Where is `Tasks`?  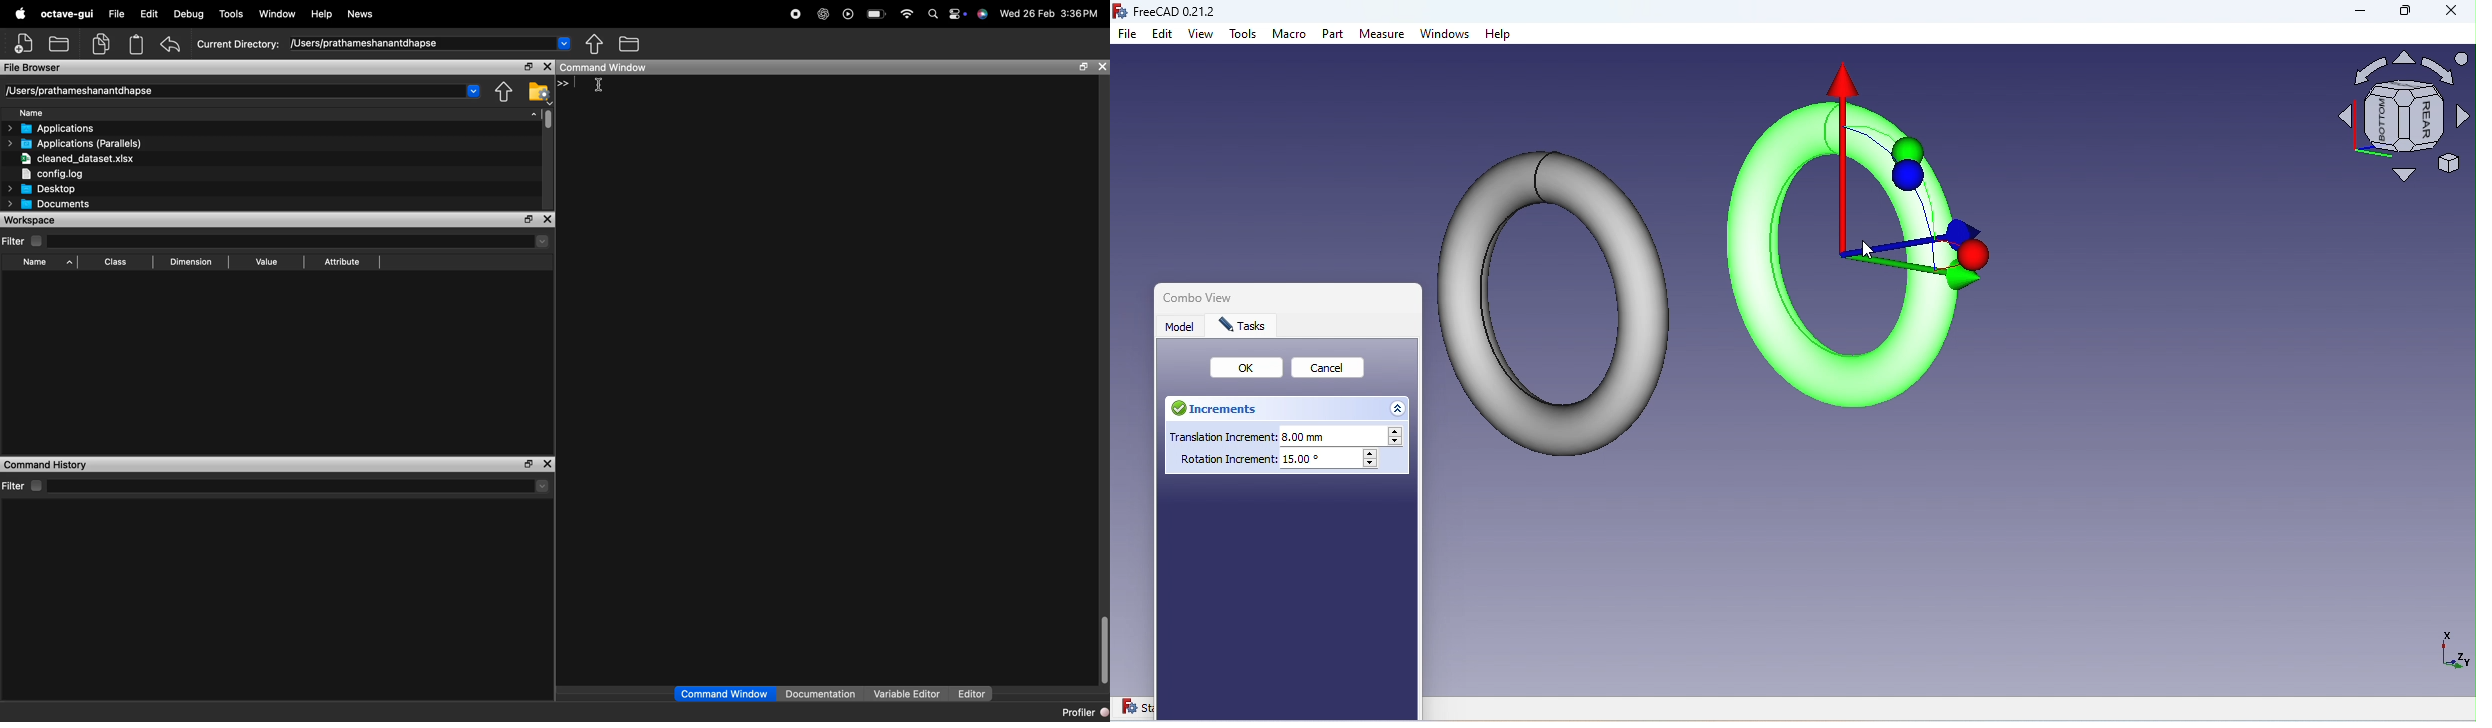 Tasks is located at coordinates (1244, 326).